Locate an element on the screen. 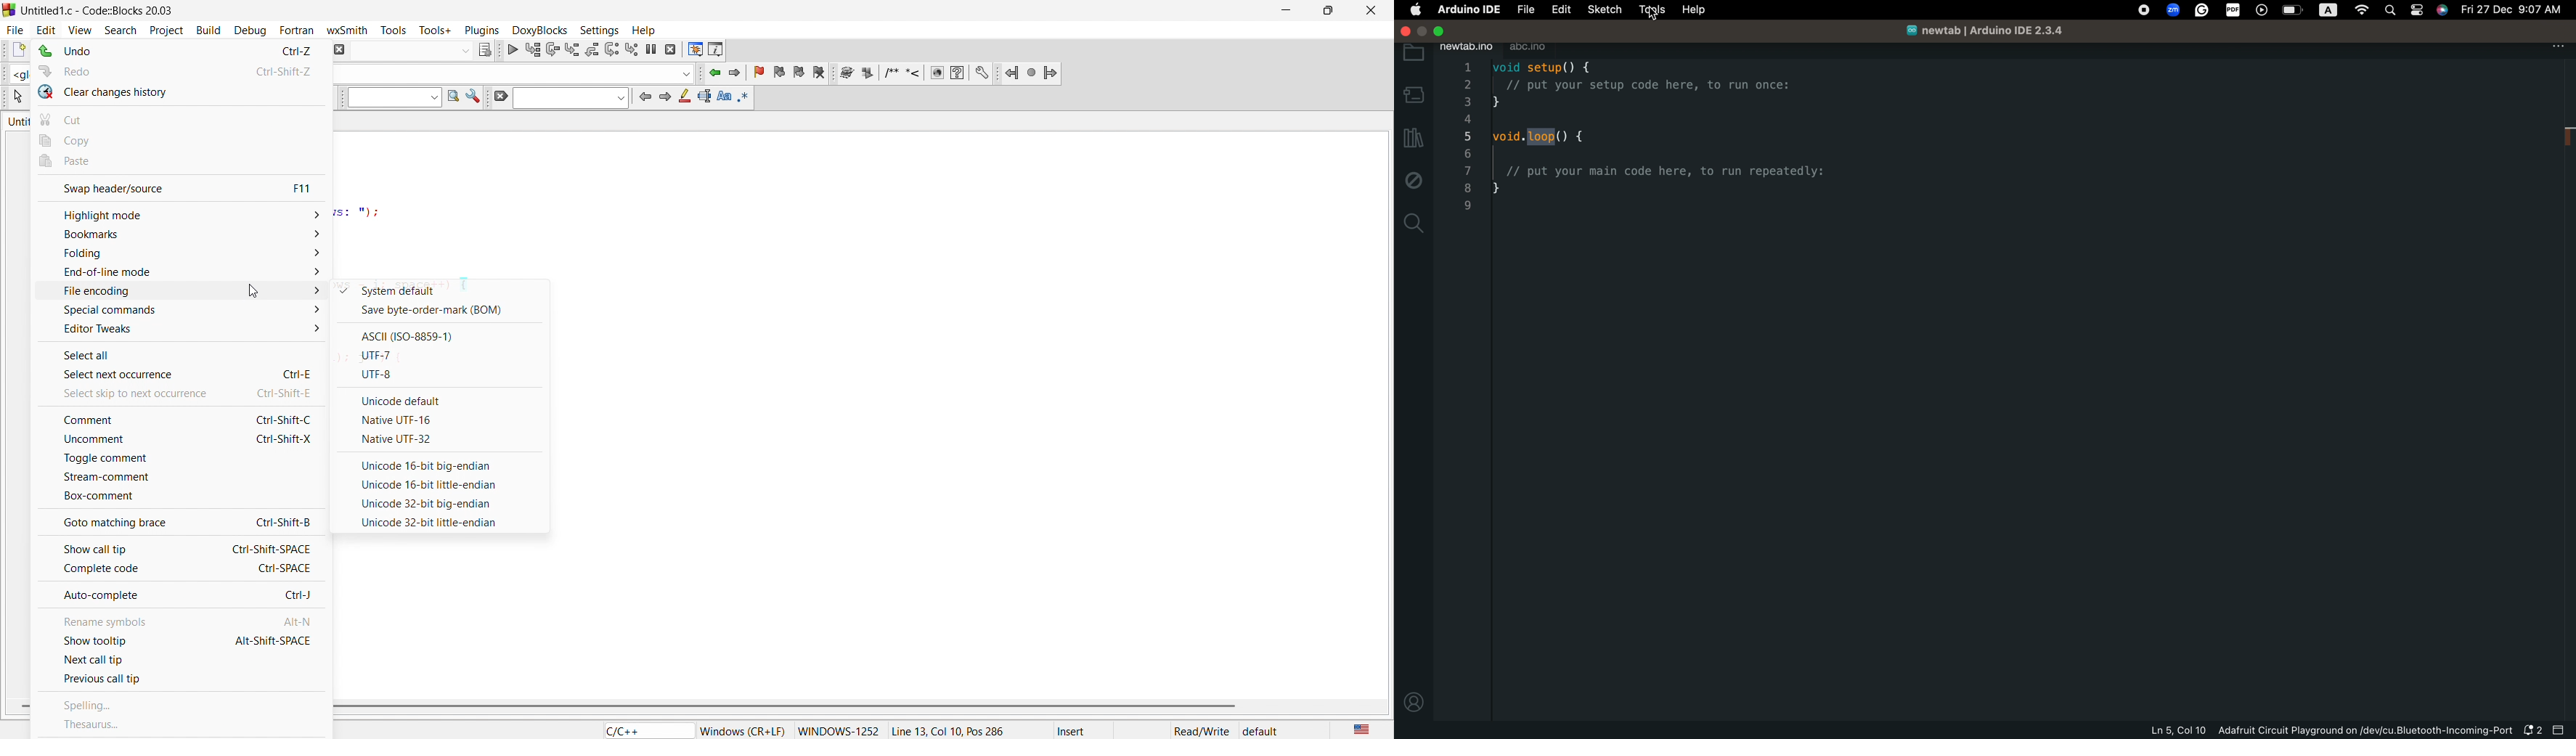 The width and height of the screenshot is (2576, 756). wxsmith is located at coordinates (347, 30).